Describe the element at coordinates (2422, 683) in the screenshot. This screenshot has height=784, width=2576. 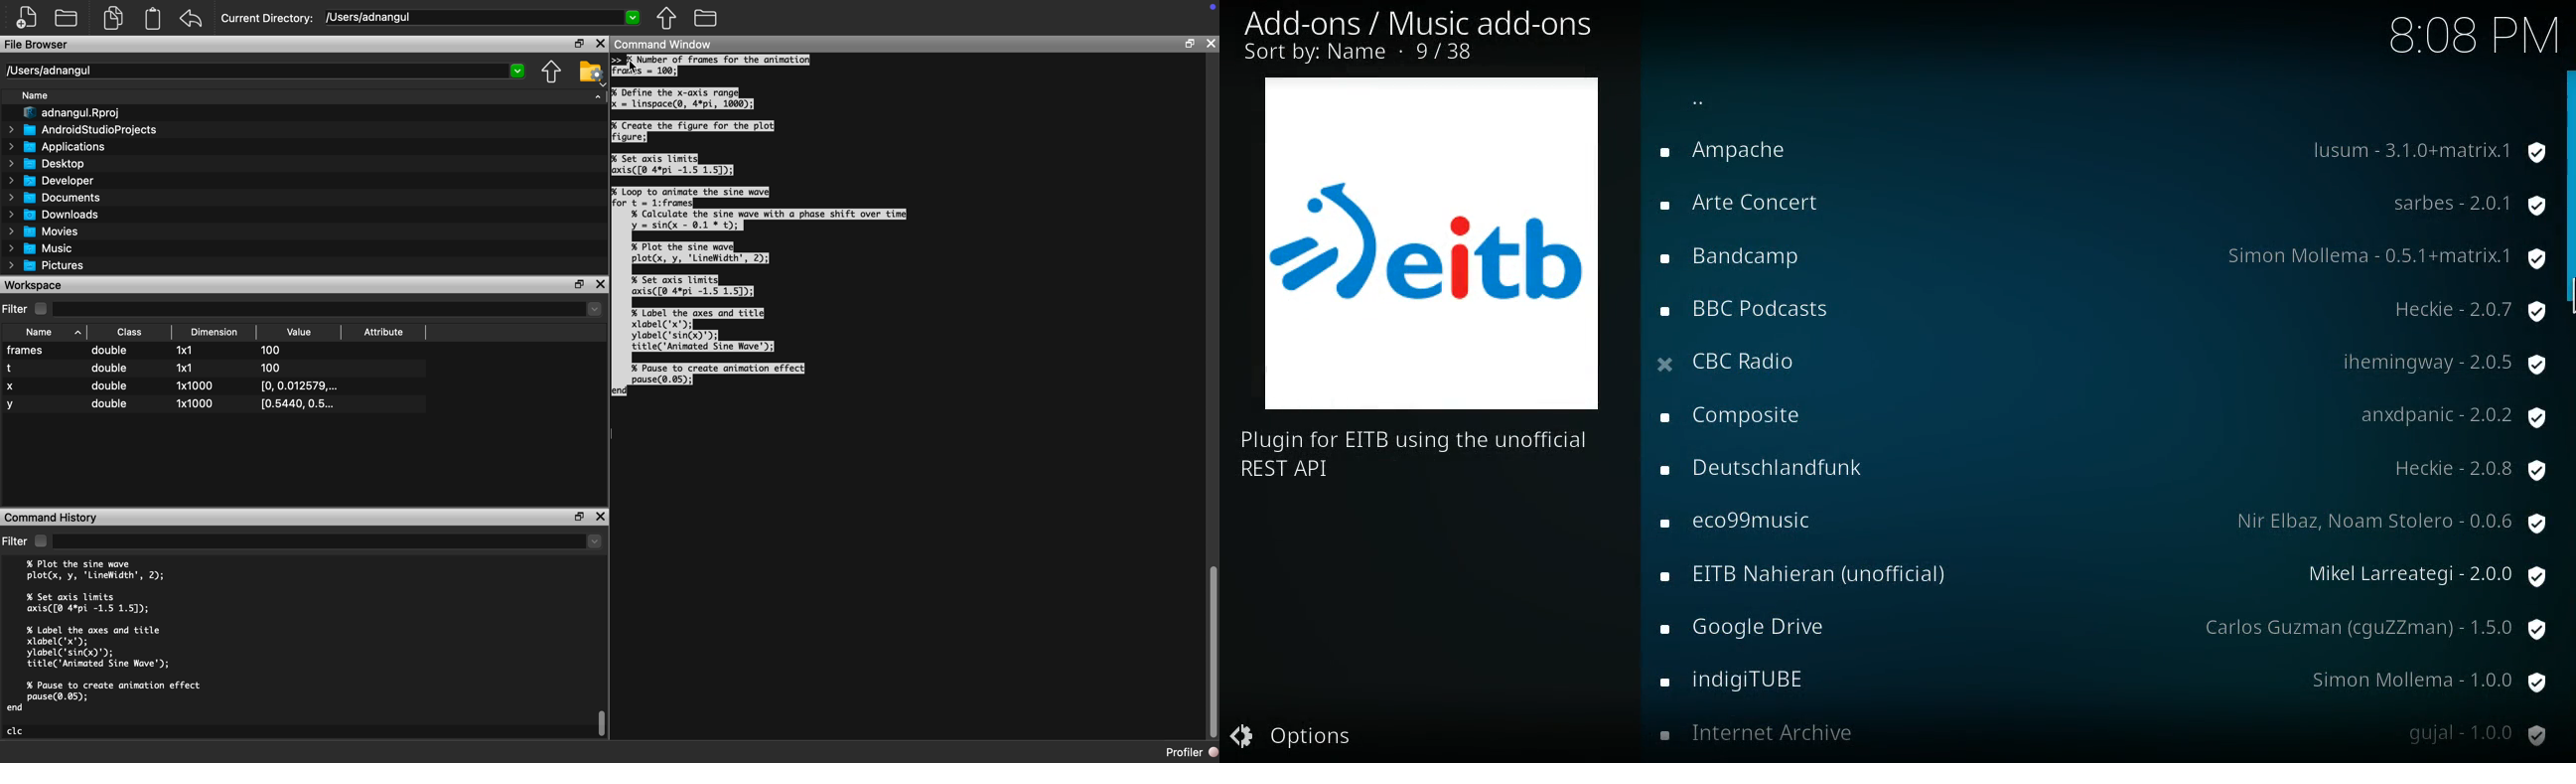
I see `provide` at that location.